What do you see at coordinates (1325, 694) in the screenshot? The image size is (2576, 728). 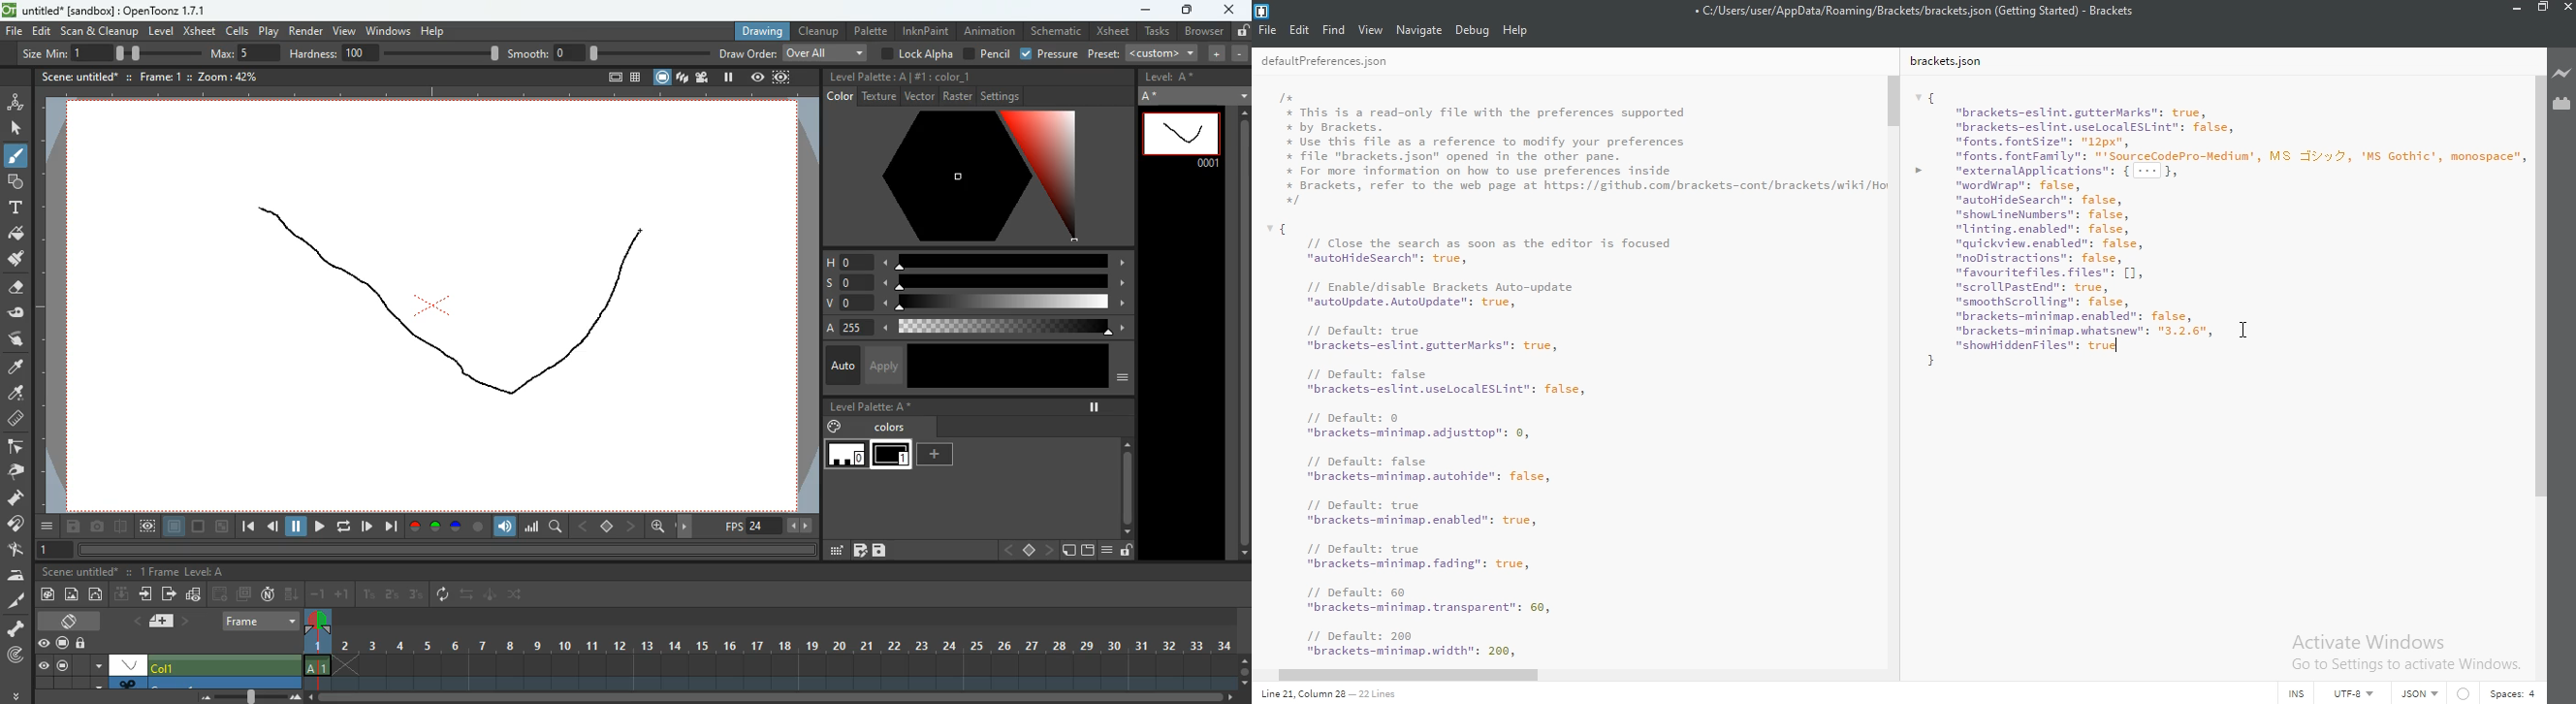 I see `Line 21, column 2 - 21 lines` at bounding box center [1325, 694].